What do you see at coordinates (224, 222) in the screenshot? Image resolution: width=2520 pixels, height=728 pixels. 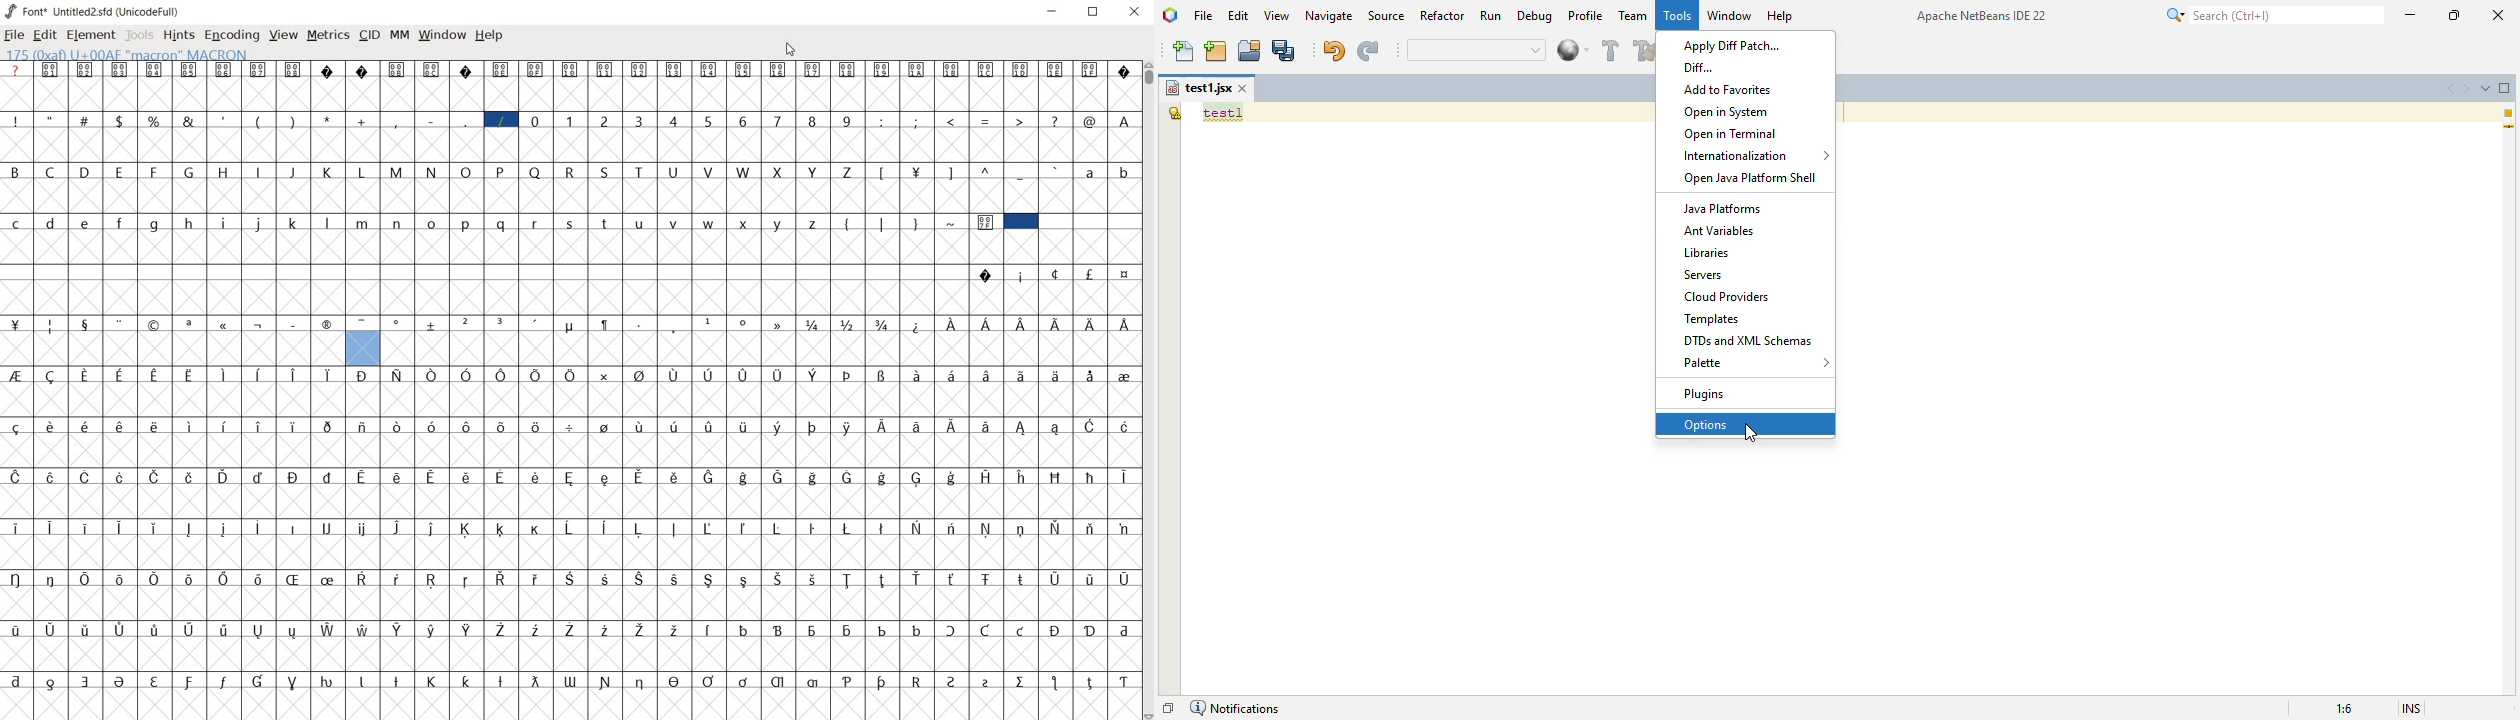 I see `i` at bounding box center [224, 222].